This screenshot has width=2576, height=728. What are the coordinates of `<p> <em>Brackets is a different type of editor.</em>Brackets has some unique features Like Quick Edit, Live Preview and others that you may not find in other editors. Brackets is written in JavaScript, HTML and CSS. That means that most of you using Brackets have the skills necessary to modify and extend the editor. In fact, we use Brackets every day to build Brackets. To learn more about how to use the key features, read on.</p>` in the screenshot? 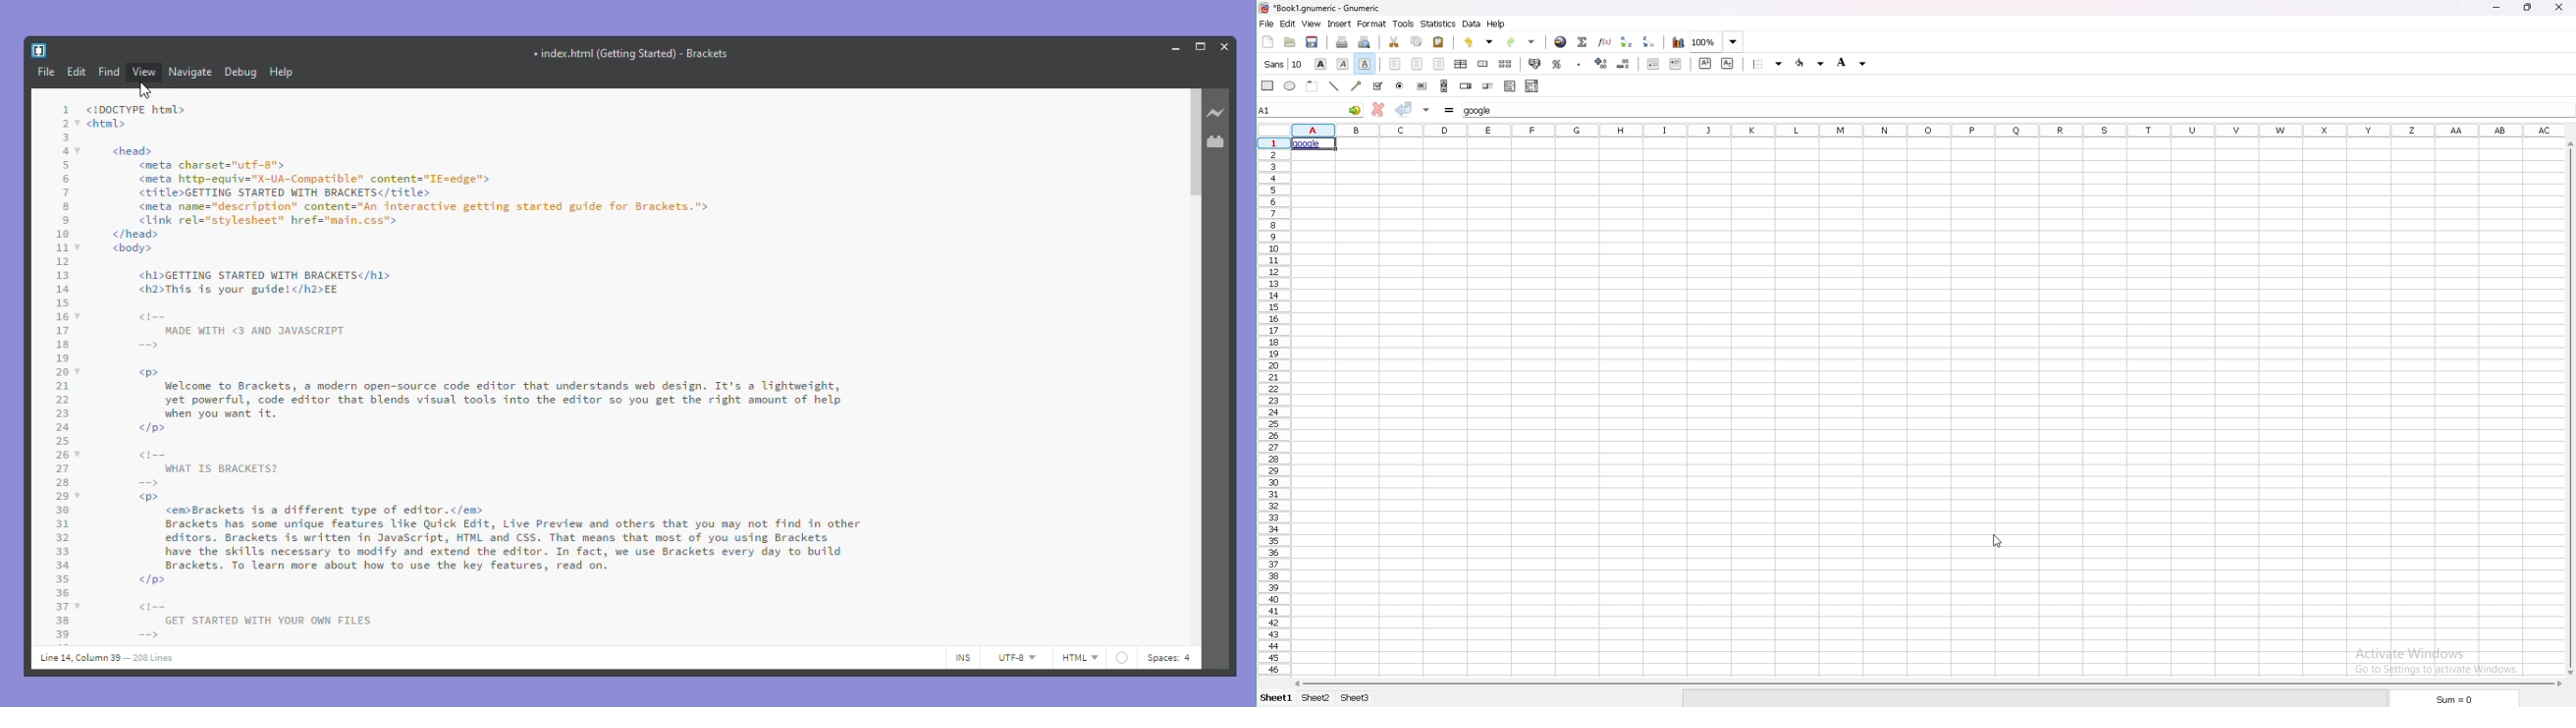 It's located at (502, 539).